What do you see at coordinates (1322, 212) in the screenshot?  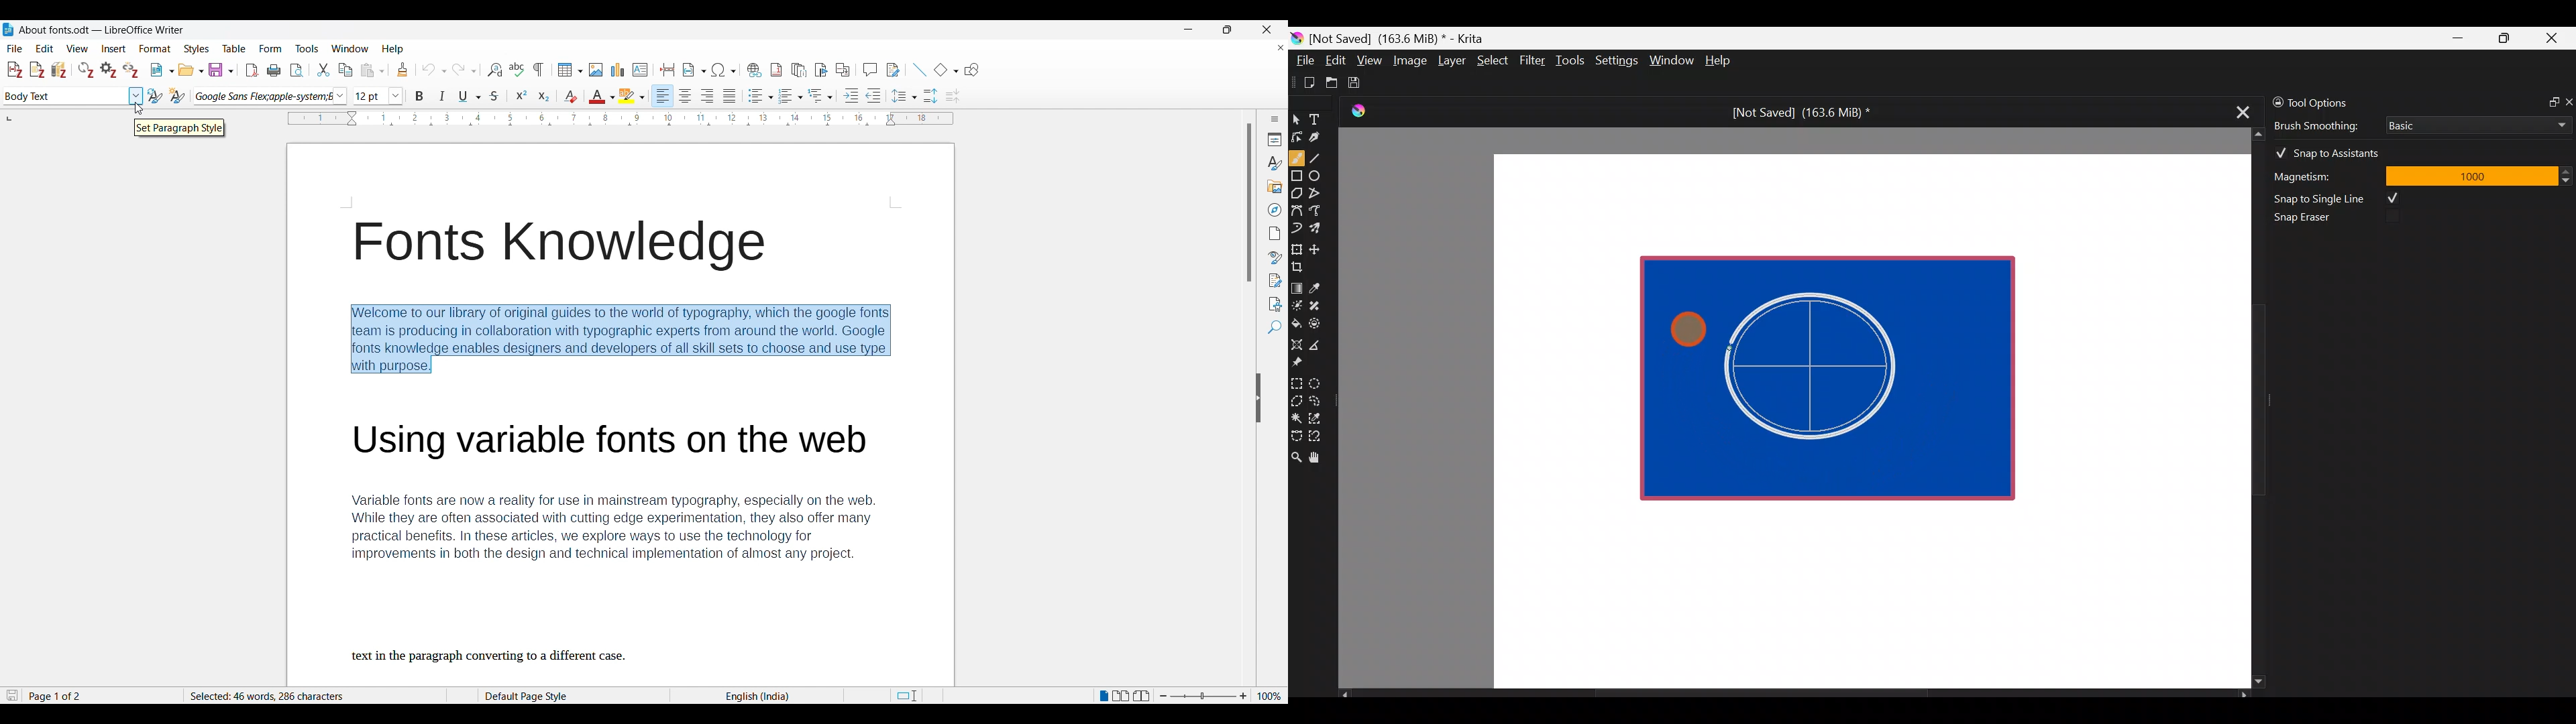 I see `Freehand path tool` at bounding box center [1322, 212].